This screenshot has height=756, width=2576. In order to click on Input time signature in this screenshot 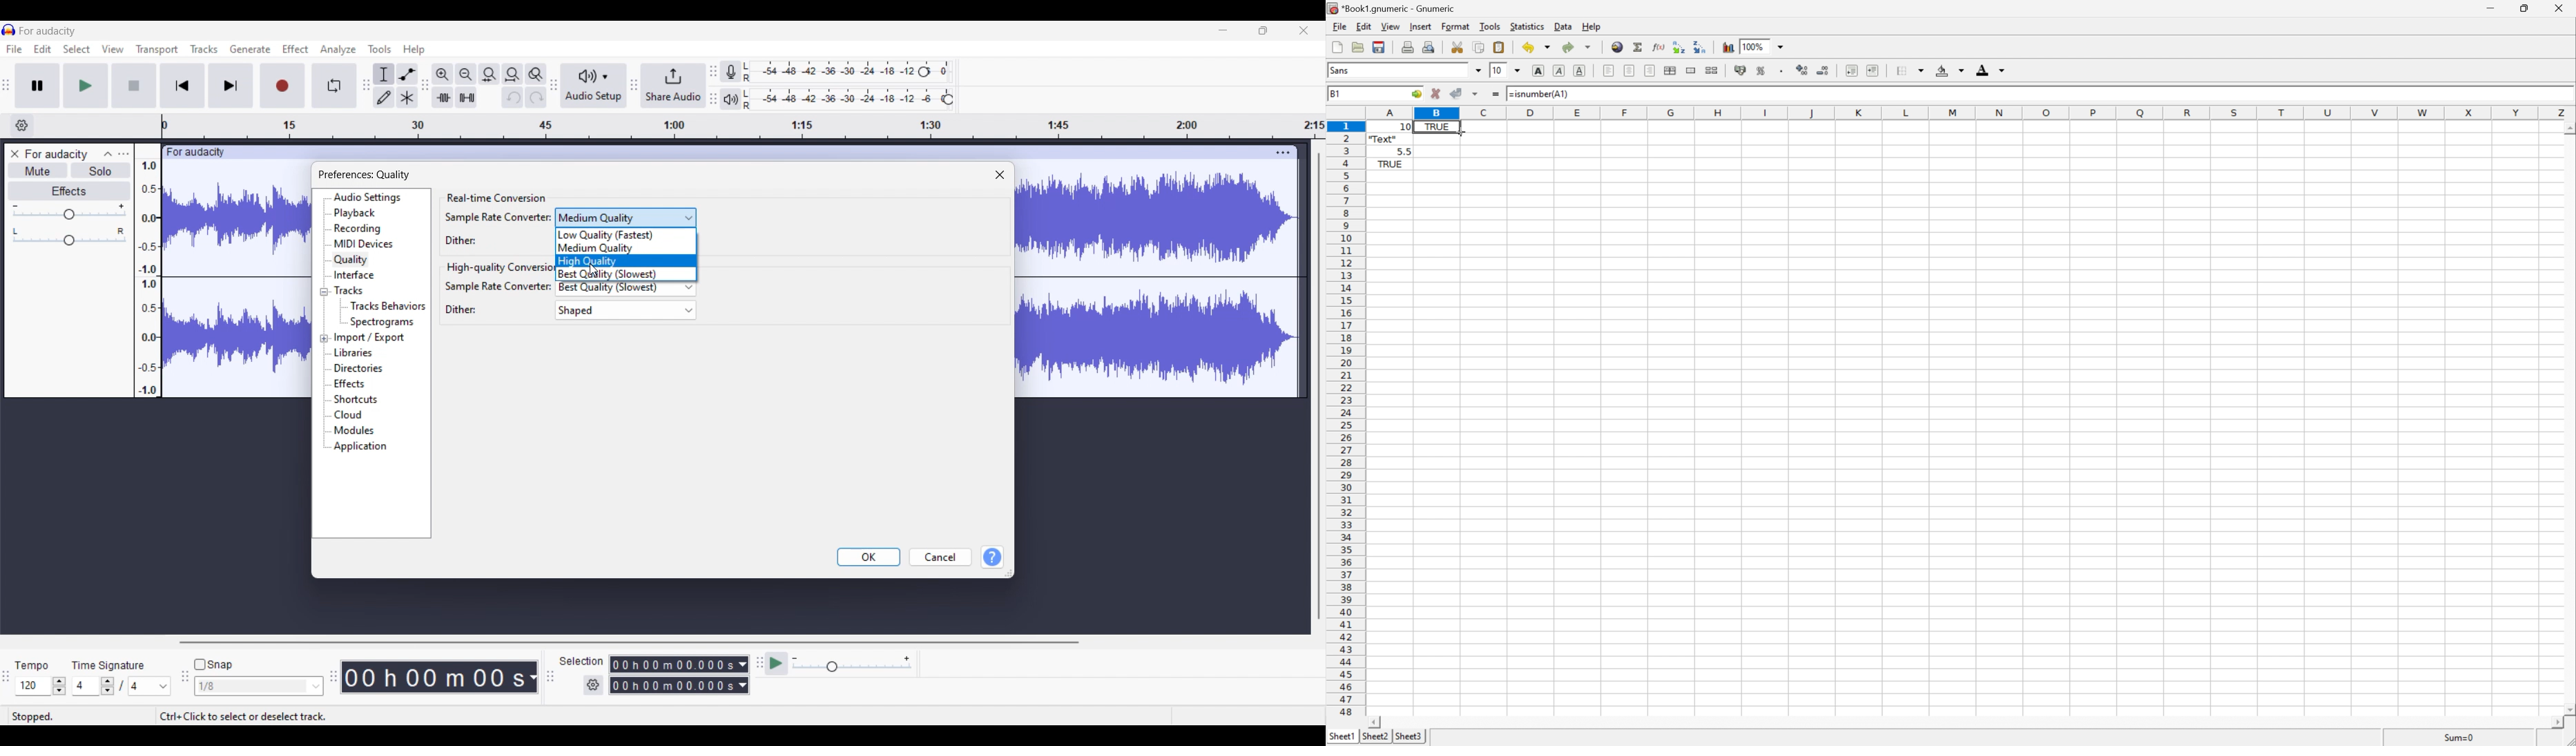, I will do `click(86, 686)`.